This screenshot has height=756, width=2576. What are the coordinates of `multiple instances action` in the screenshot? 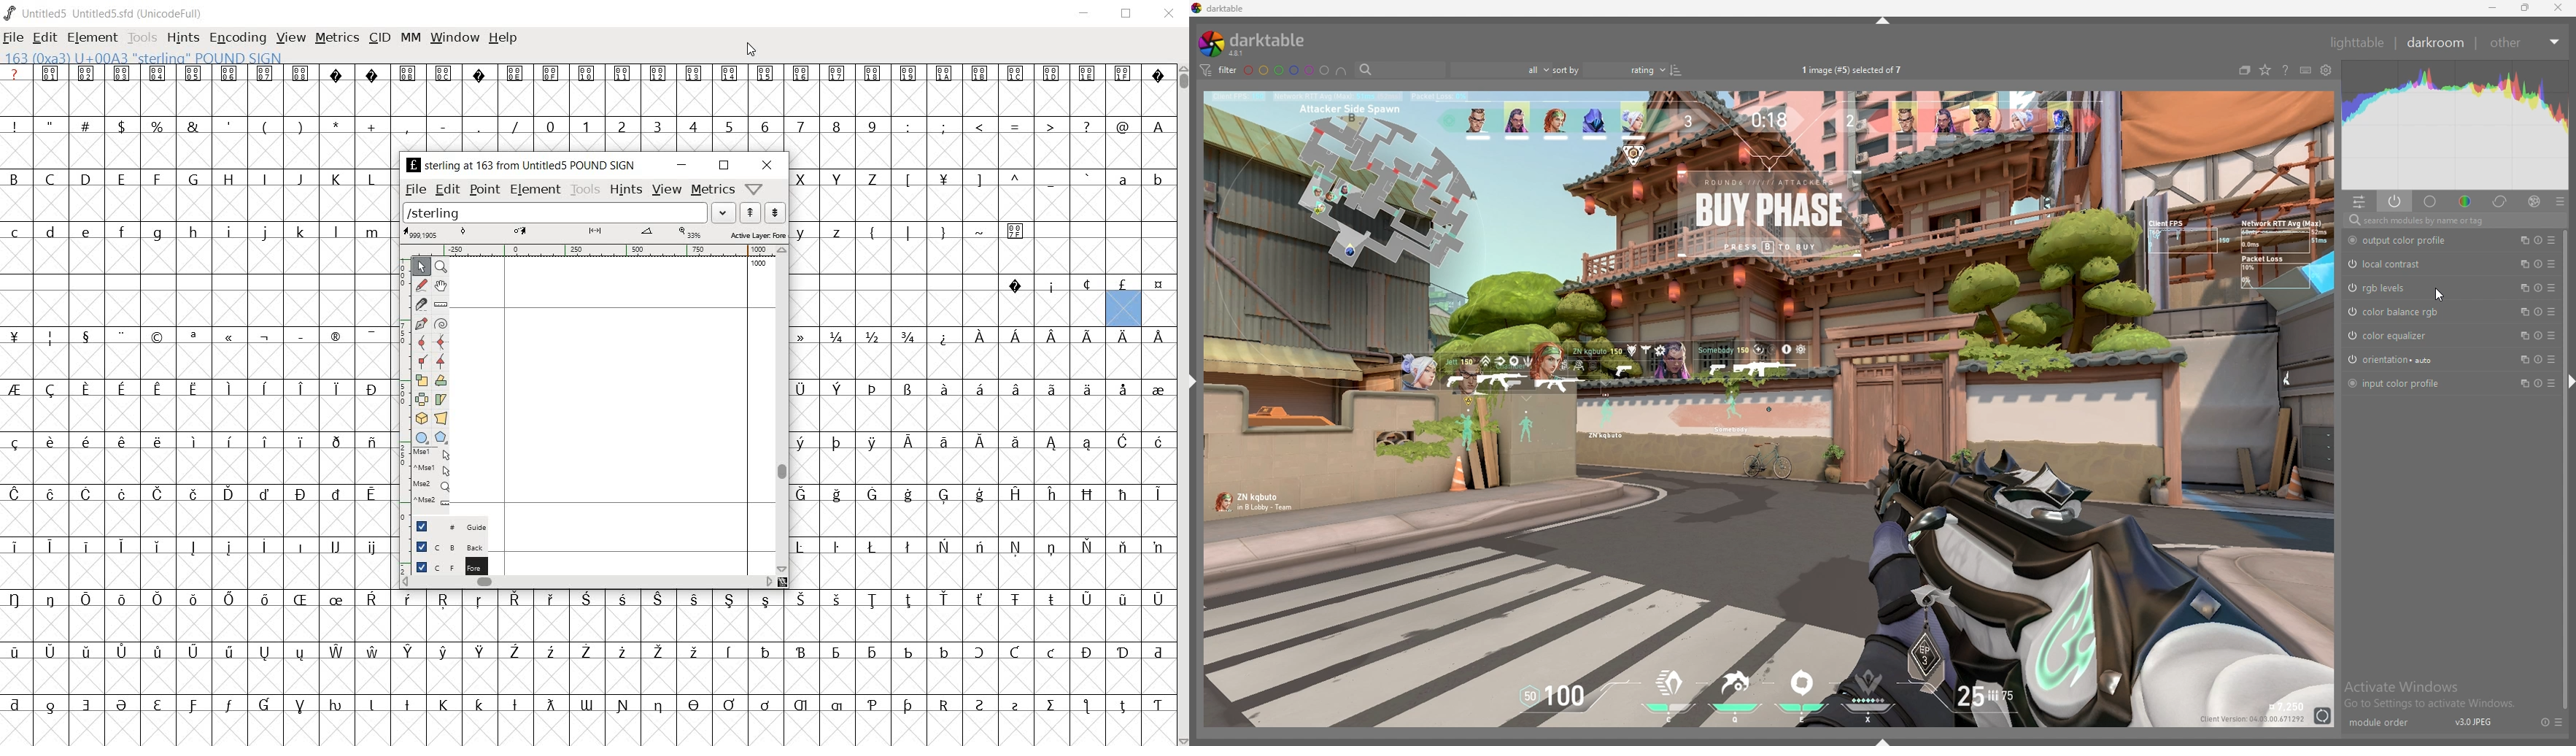 It's located at (2521, 335).